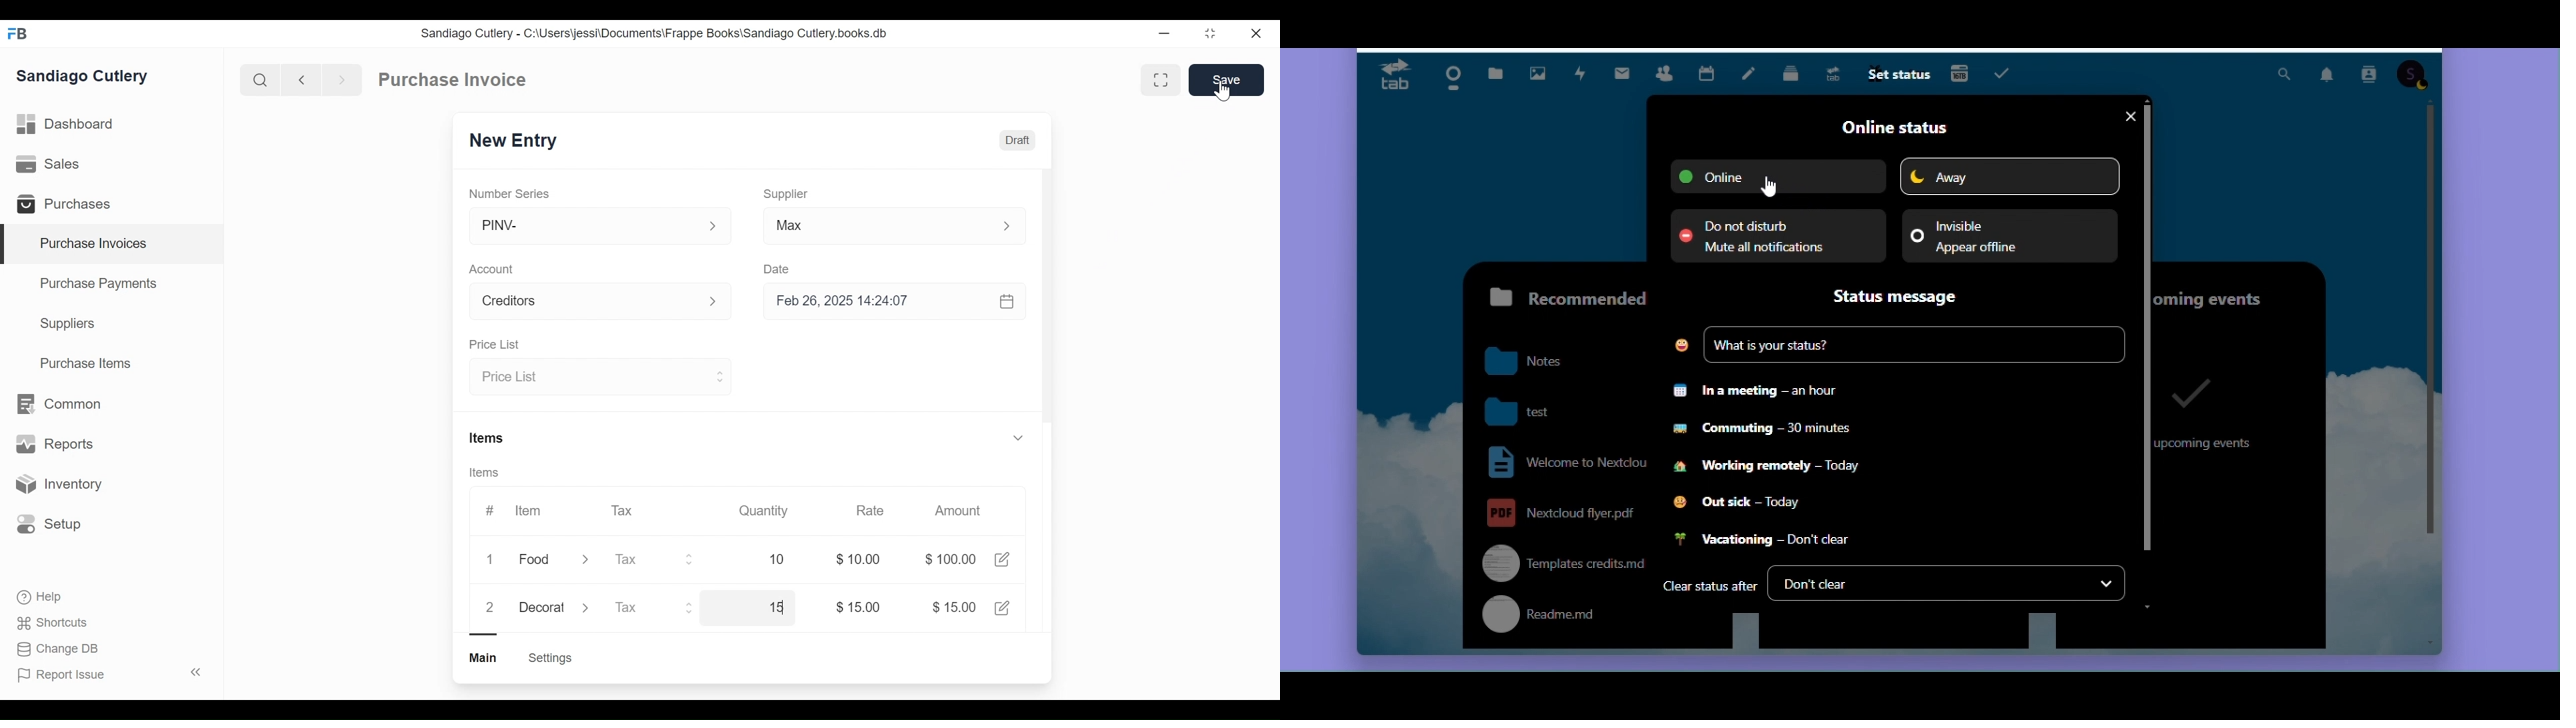  Describe the element at coordinates (341, 79) in the screenshot. I see `Navigate forward` at that location.